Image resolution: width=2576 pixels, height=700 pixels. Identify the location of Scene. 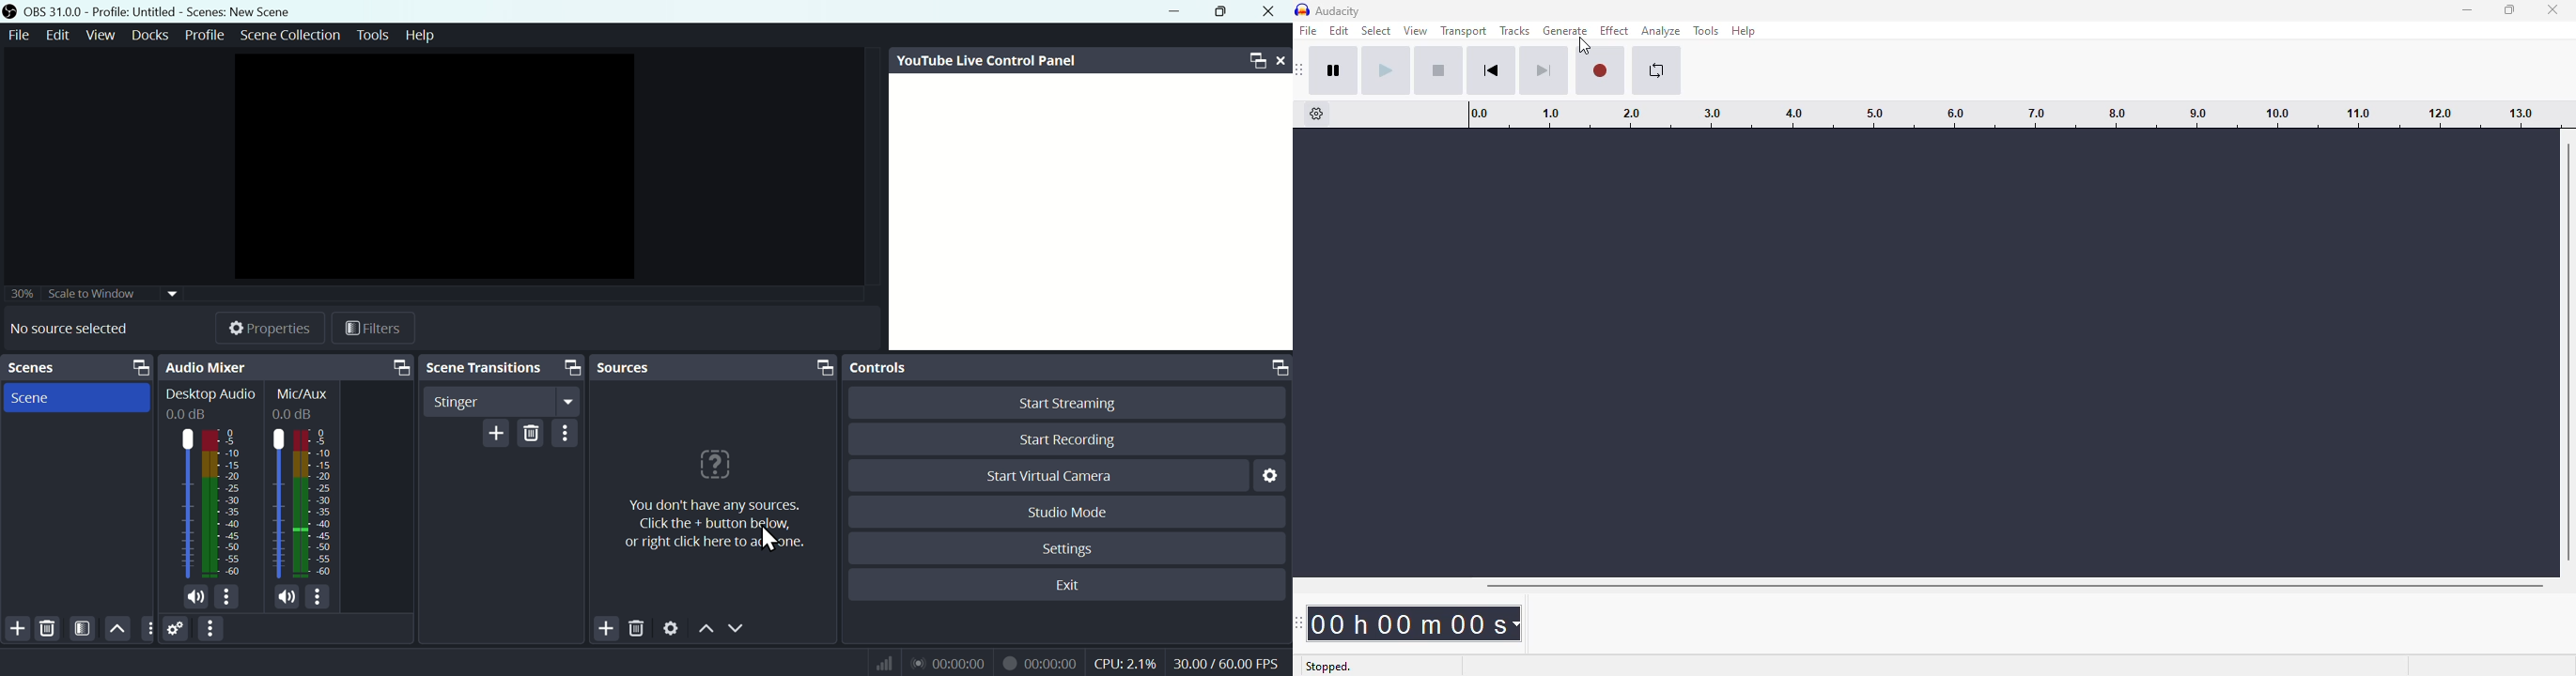
(76, 397).